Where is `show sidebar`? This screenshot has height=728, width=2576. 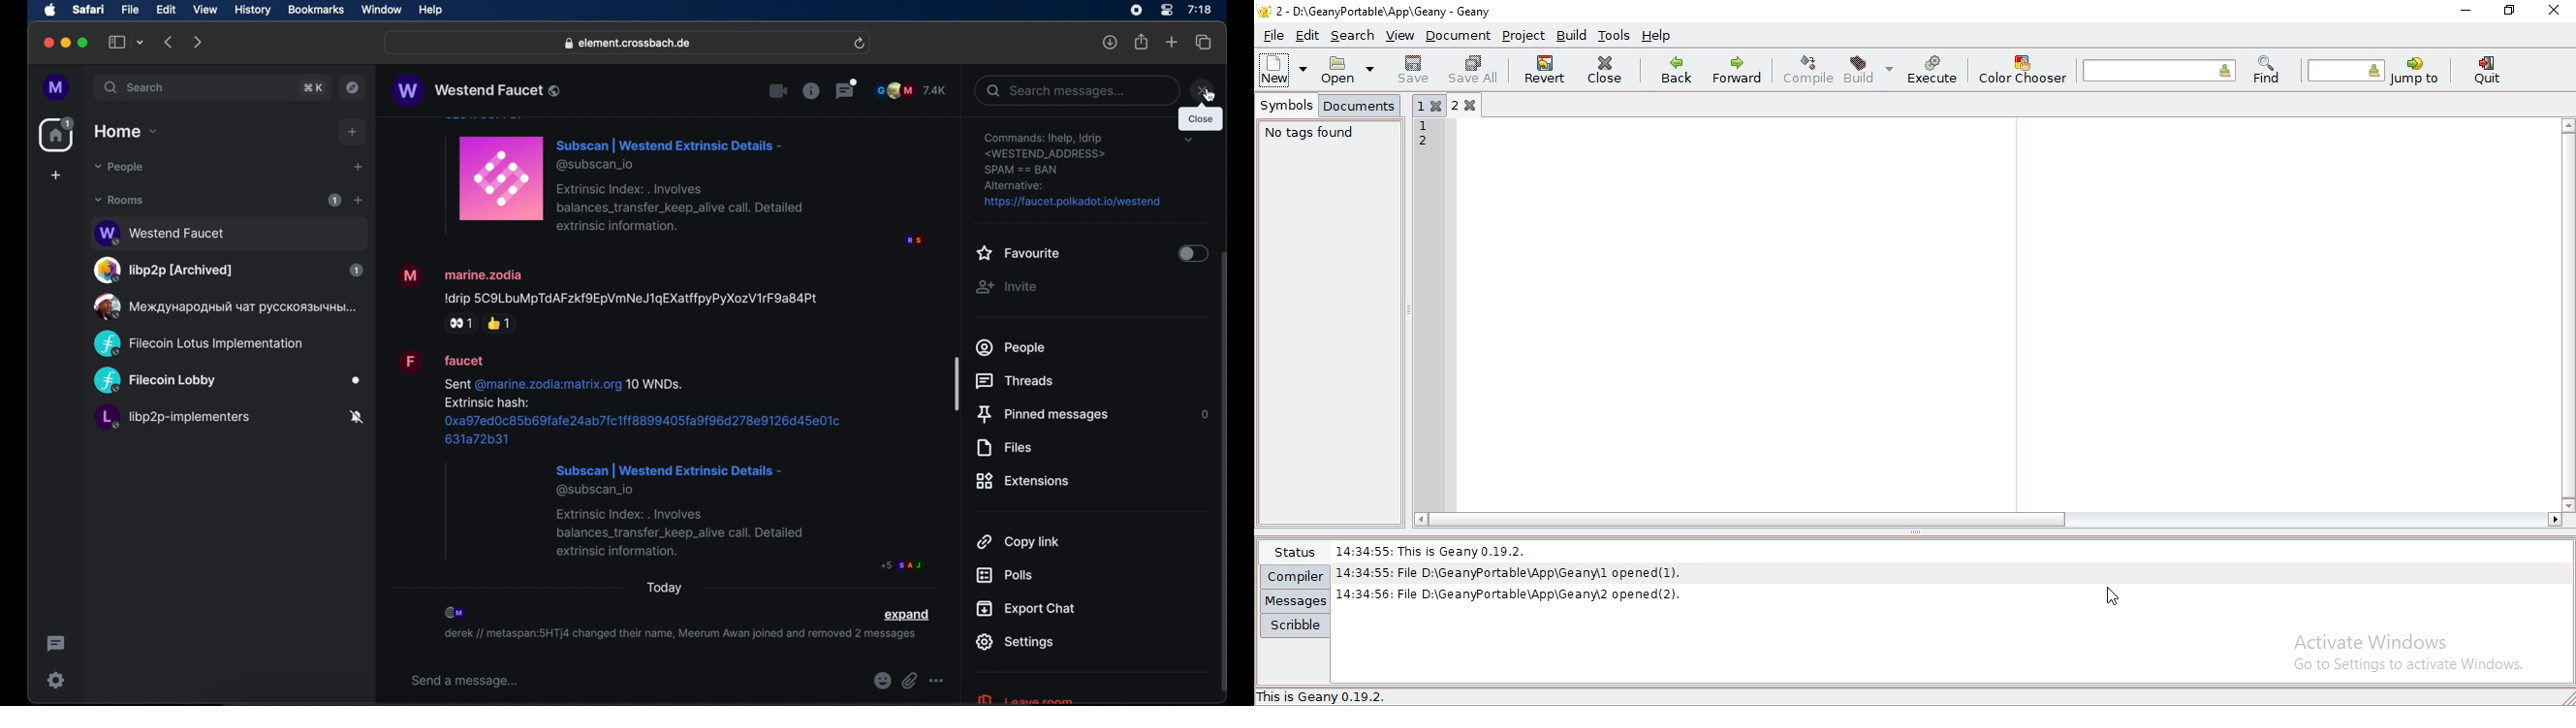 show sidebar is located at coordinates (117, 42).